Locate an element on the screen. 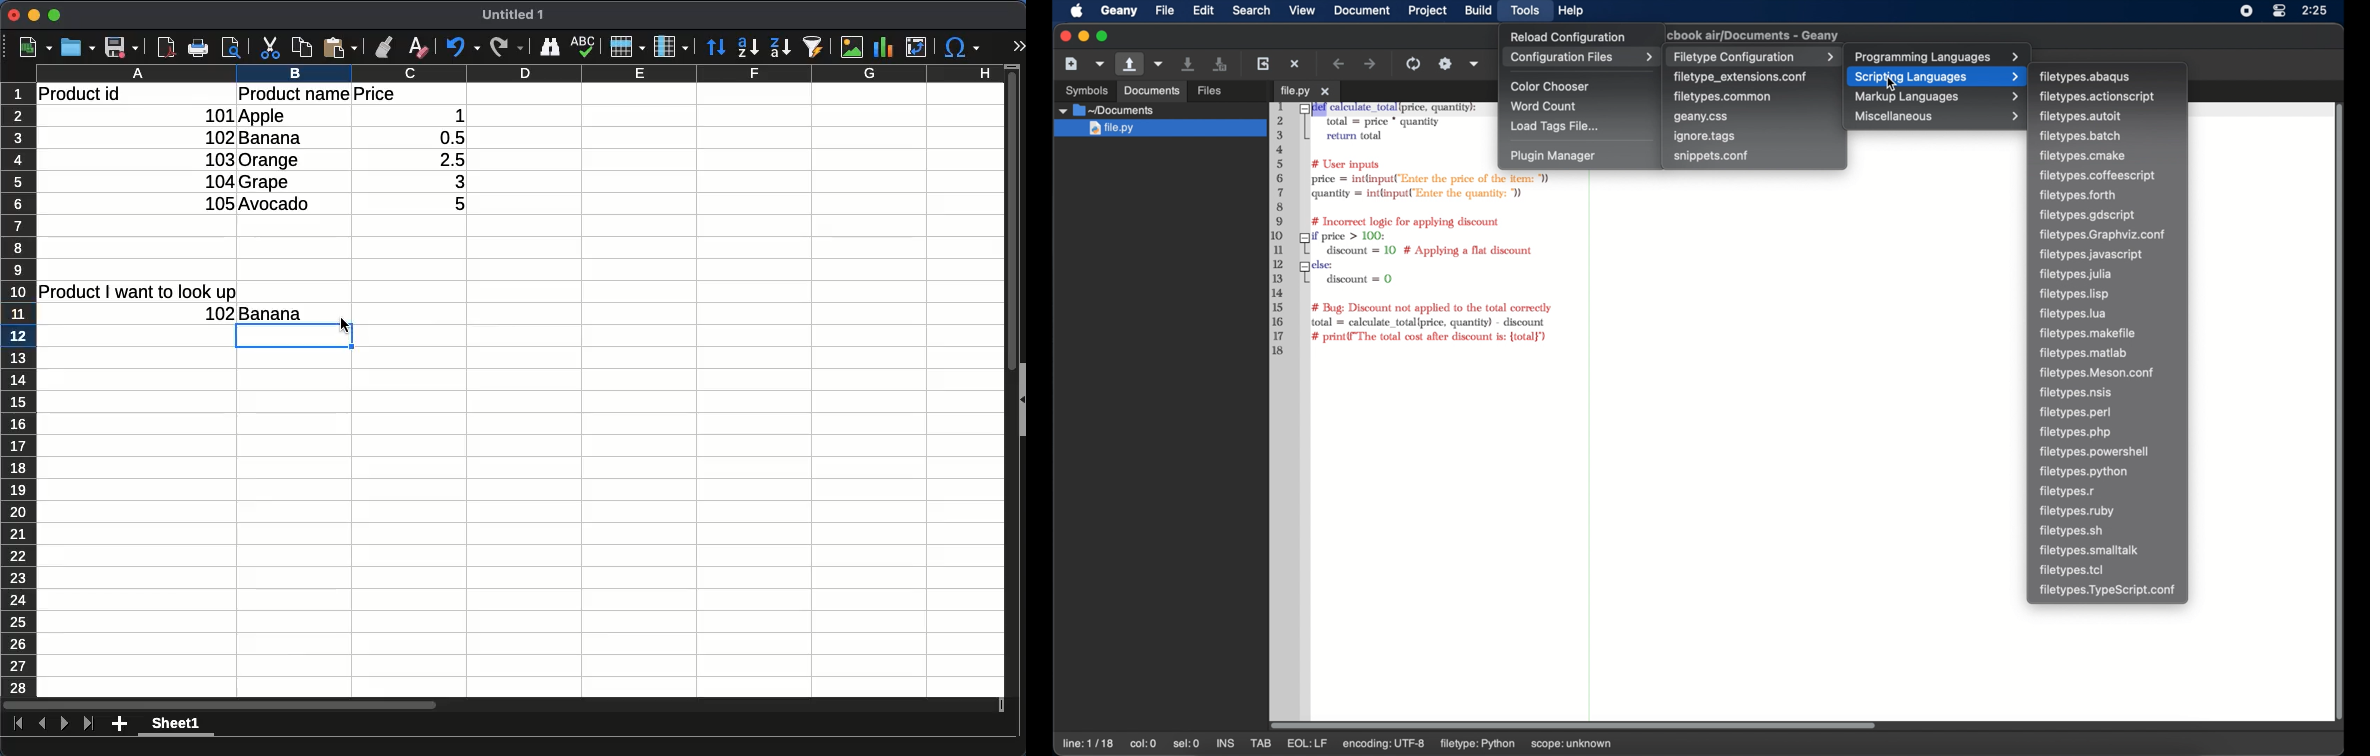 The width and height of the screenshot is (2380, 756). 102 is located at coordinates (220, 314).